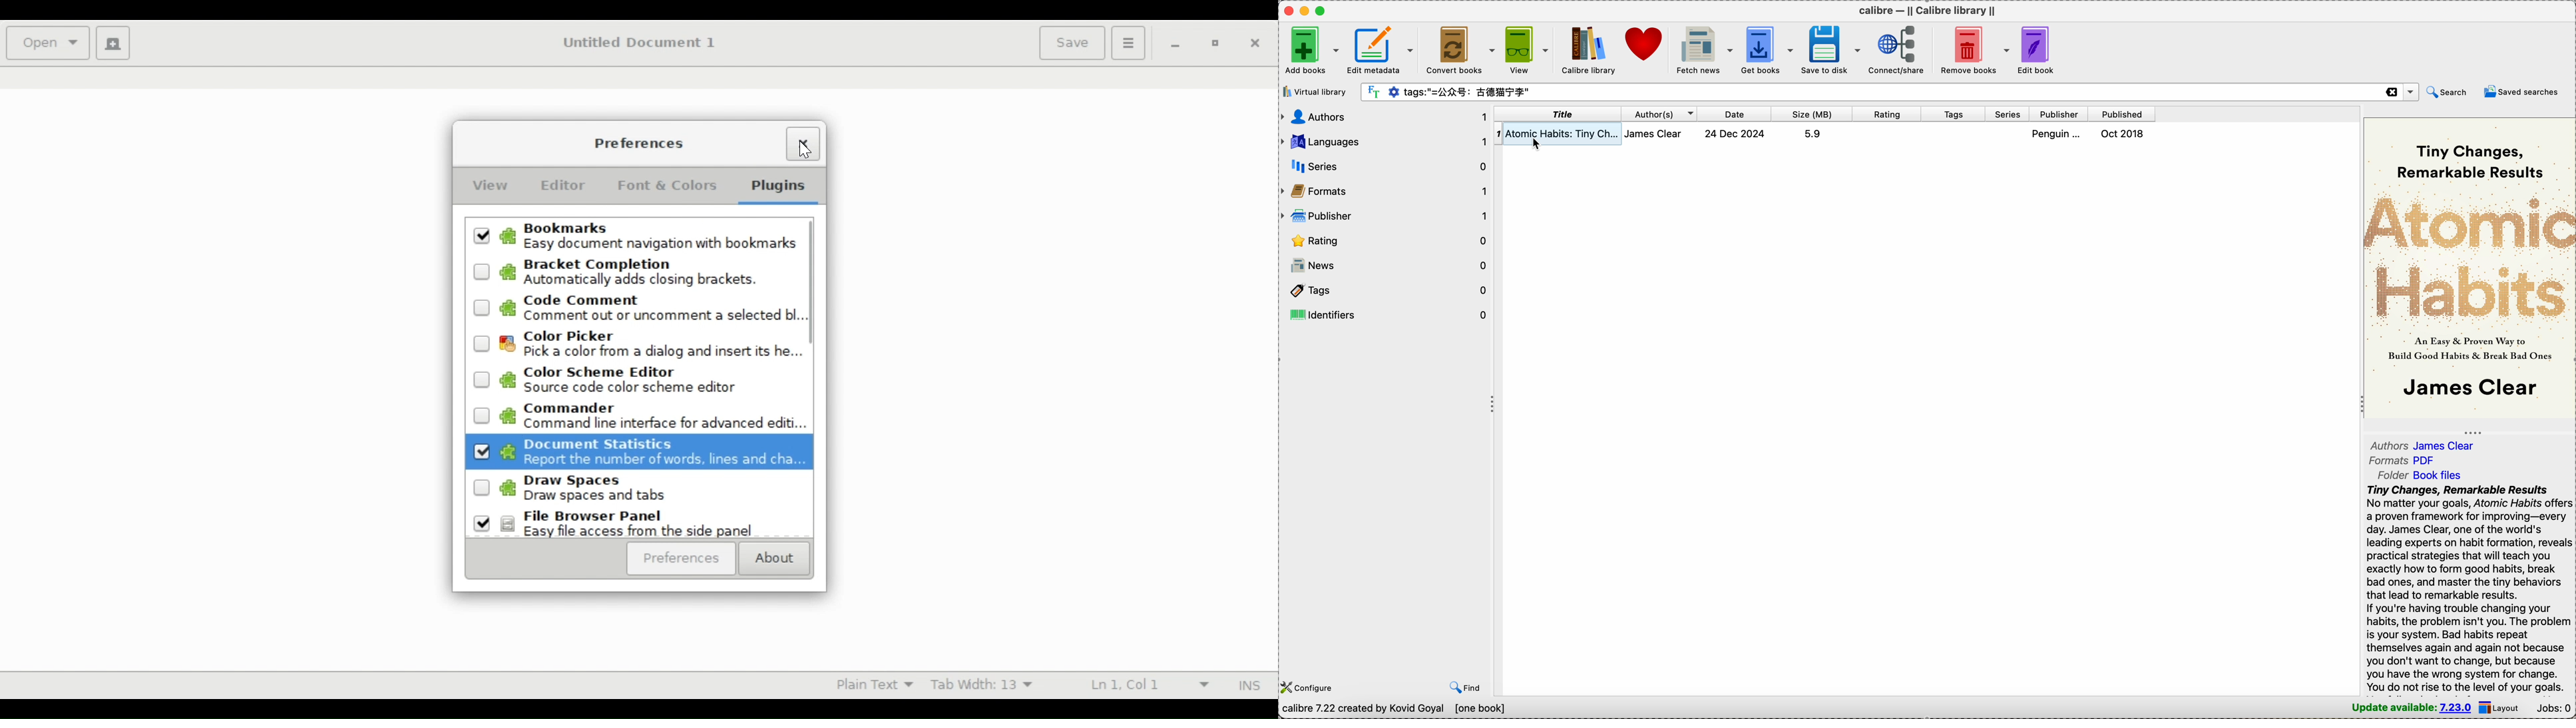 This screenshot has width=2576, height=728. What do you see at coordinates (2524, 91) in the screenshot?
I see `saved searches` at bounding box center [2524, 91].